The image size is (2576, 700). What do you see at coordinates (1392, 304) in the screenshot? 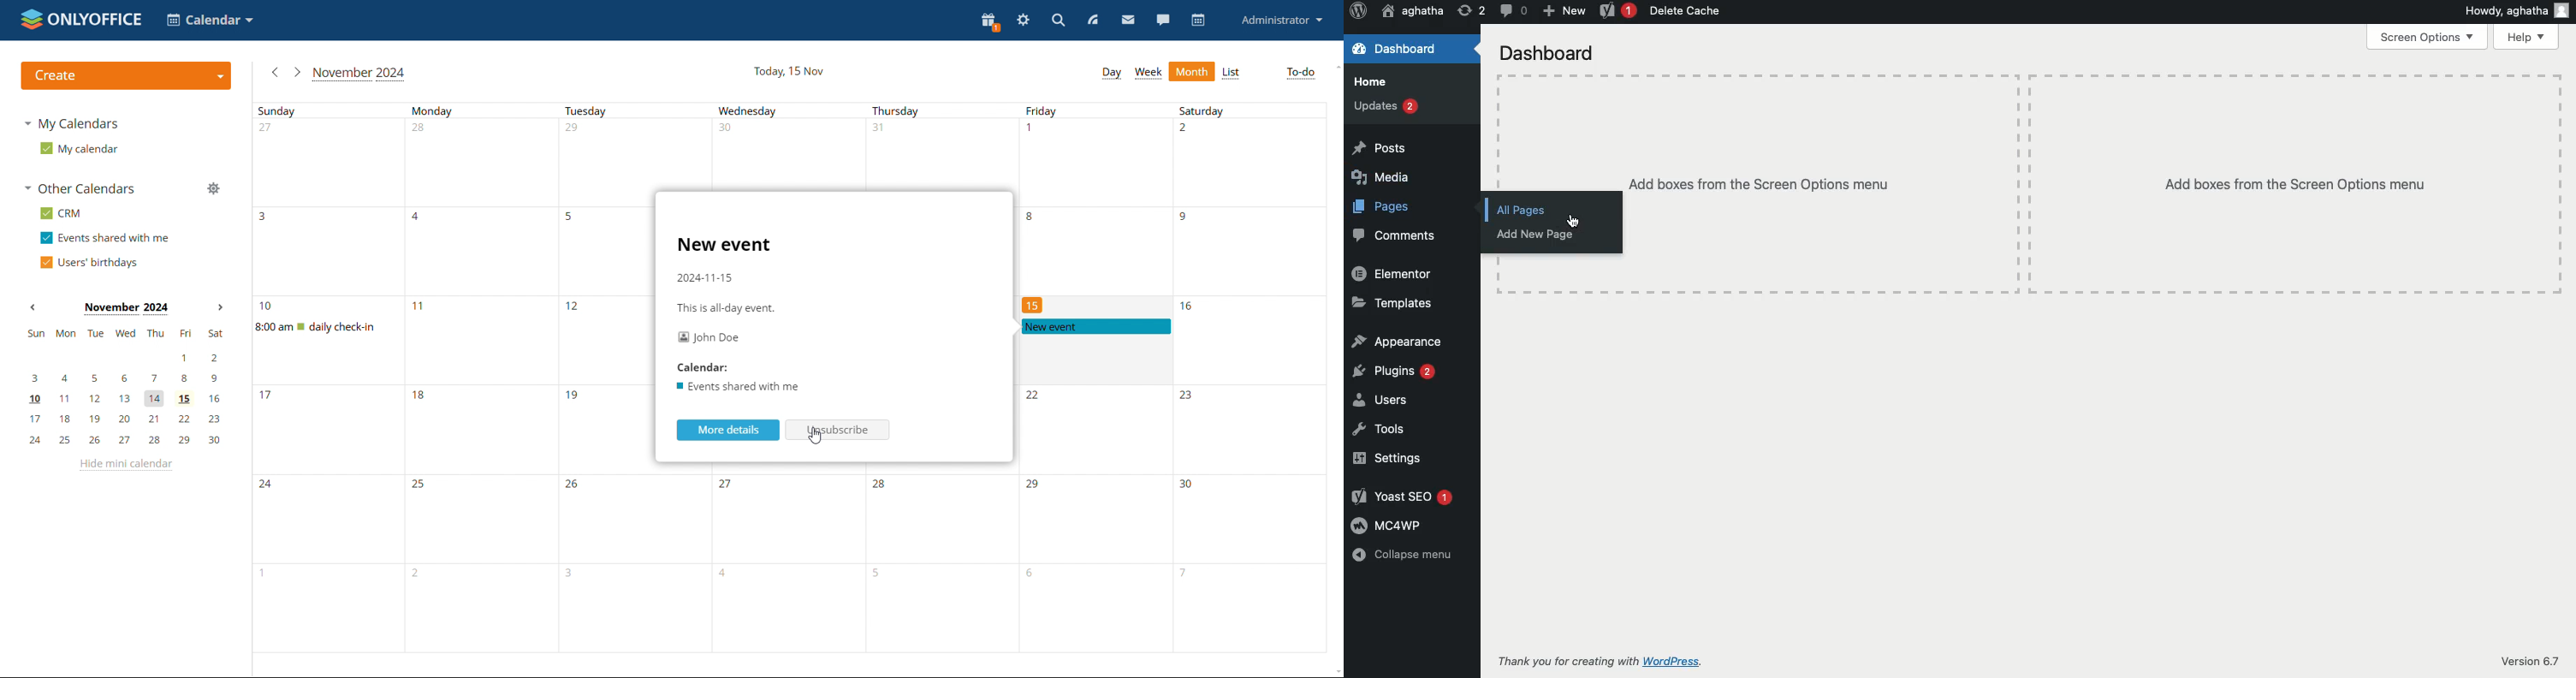
I see `Templates` at bounding box center [1392, 304].